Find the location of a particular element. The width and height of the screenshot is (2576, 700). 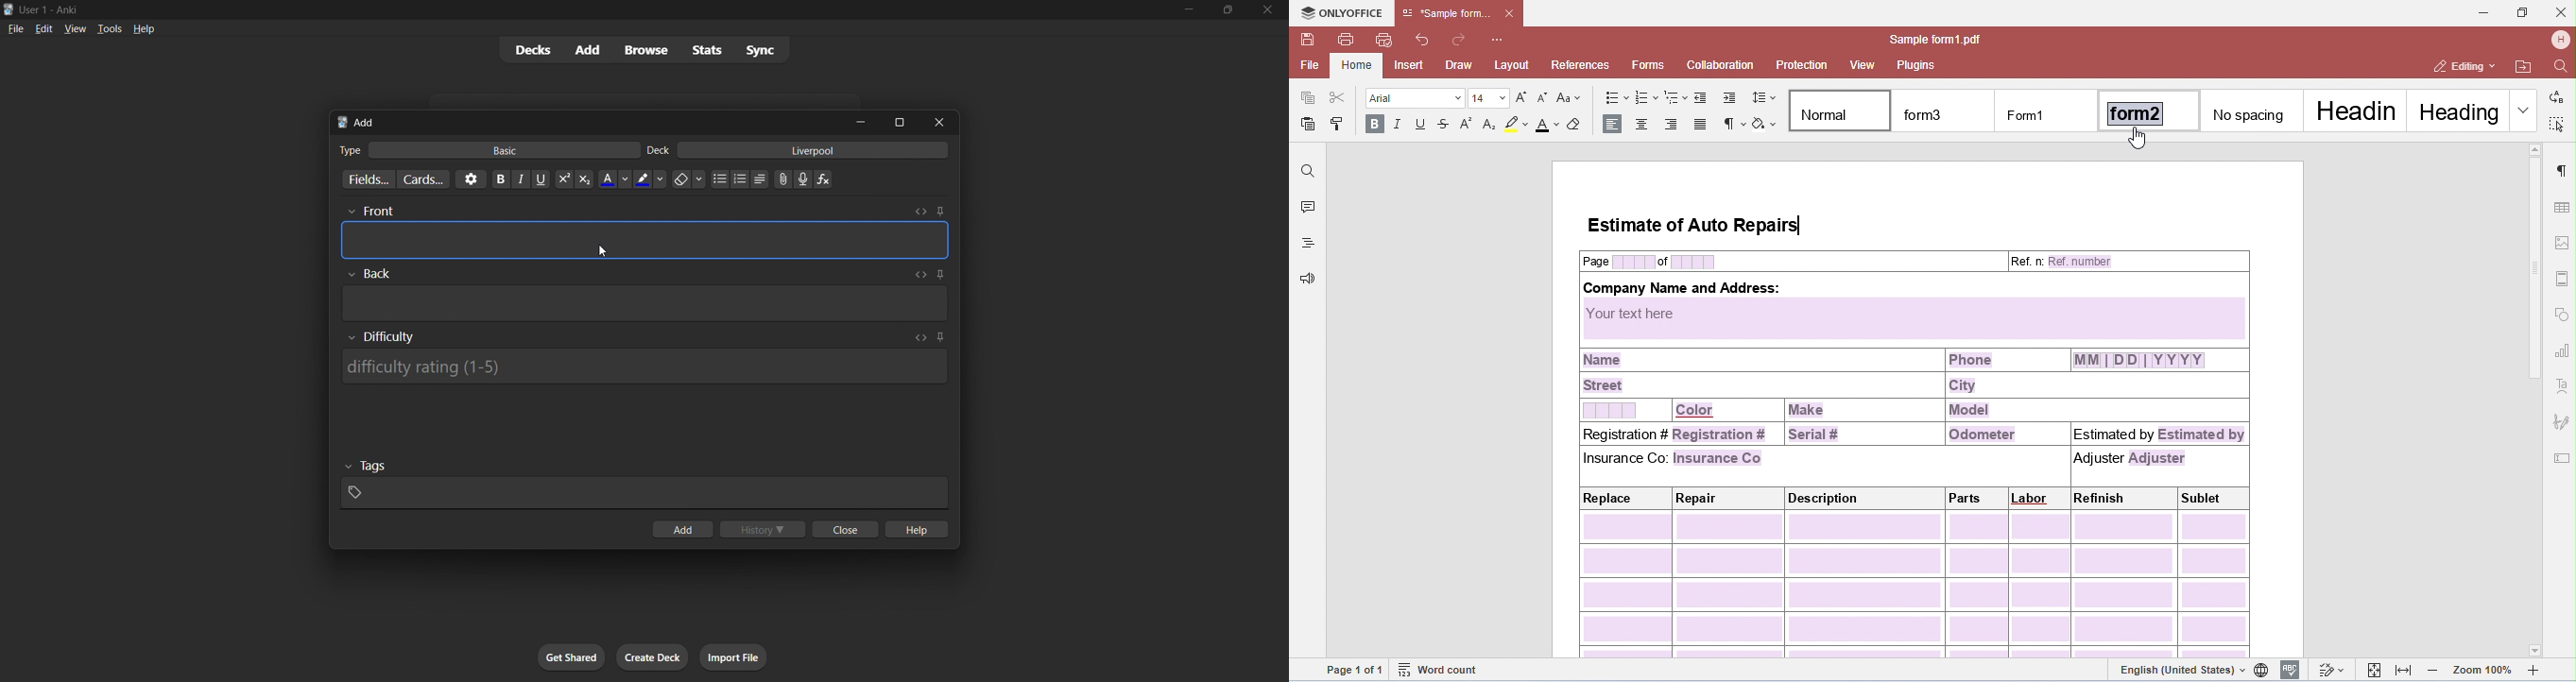

sync is located at coordinates (760, 49).